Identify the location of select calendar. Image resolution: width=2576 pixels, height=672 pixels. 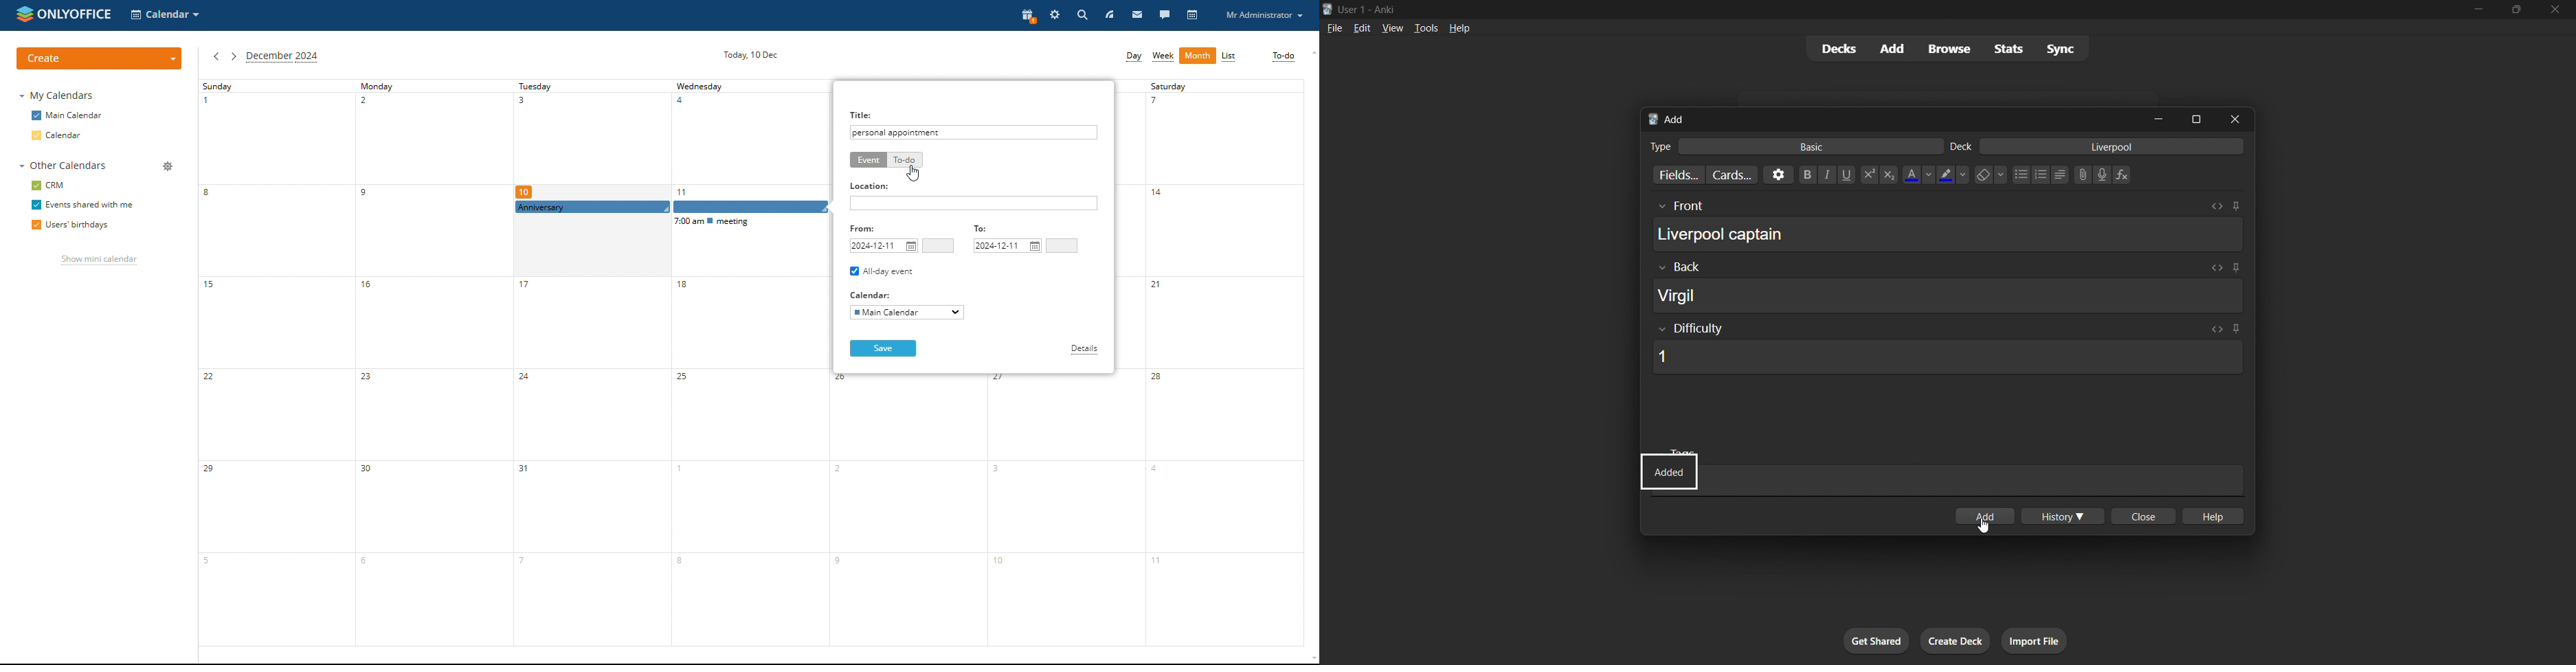
(906, 313).